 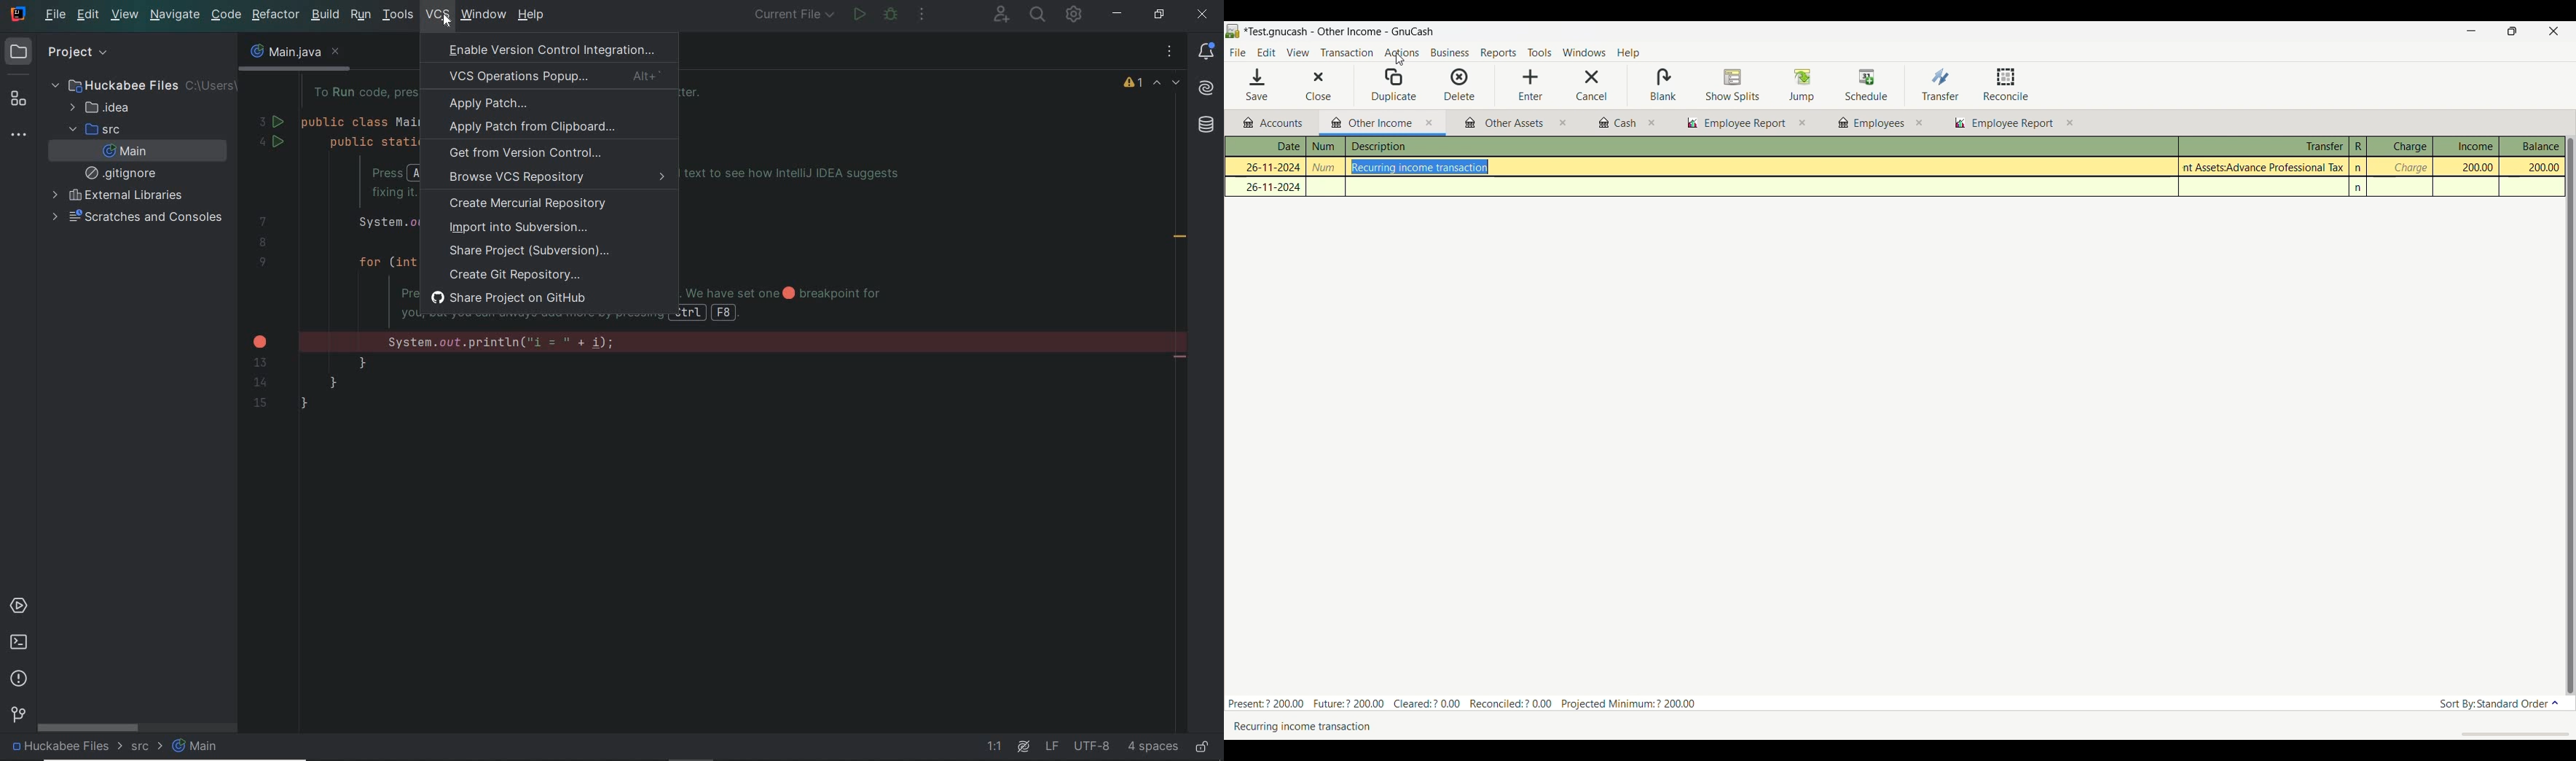 What do you see at coordinates (2532, 168) in the screenshot?
I see `200.00` at bounding box center [2532, 168].